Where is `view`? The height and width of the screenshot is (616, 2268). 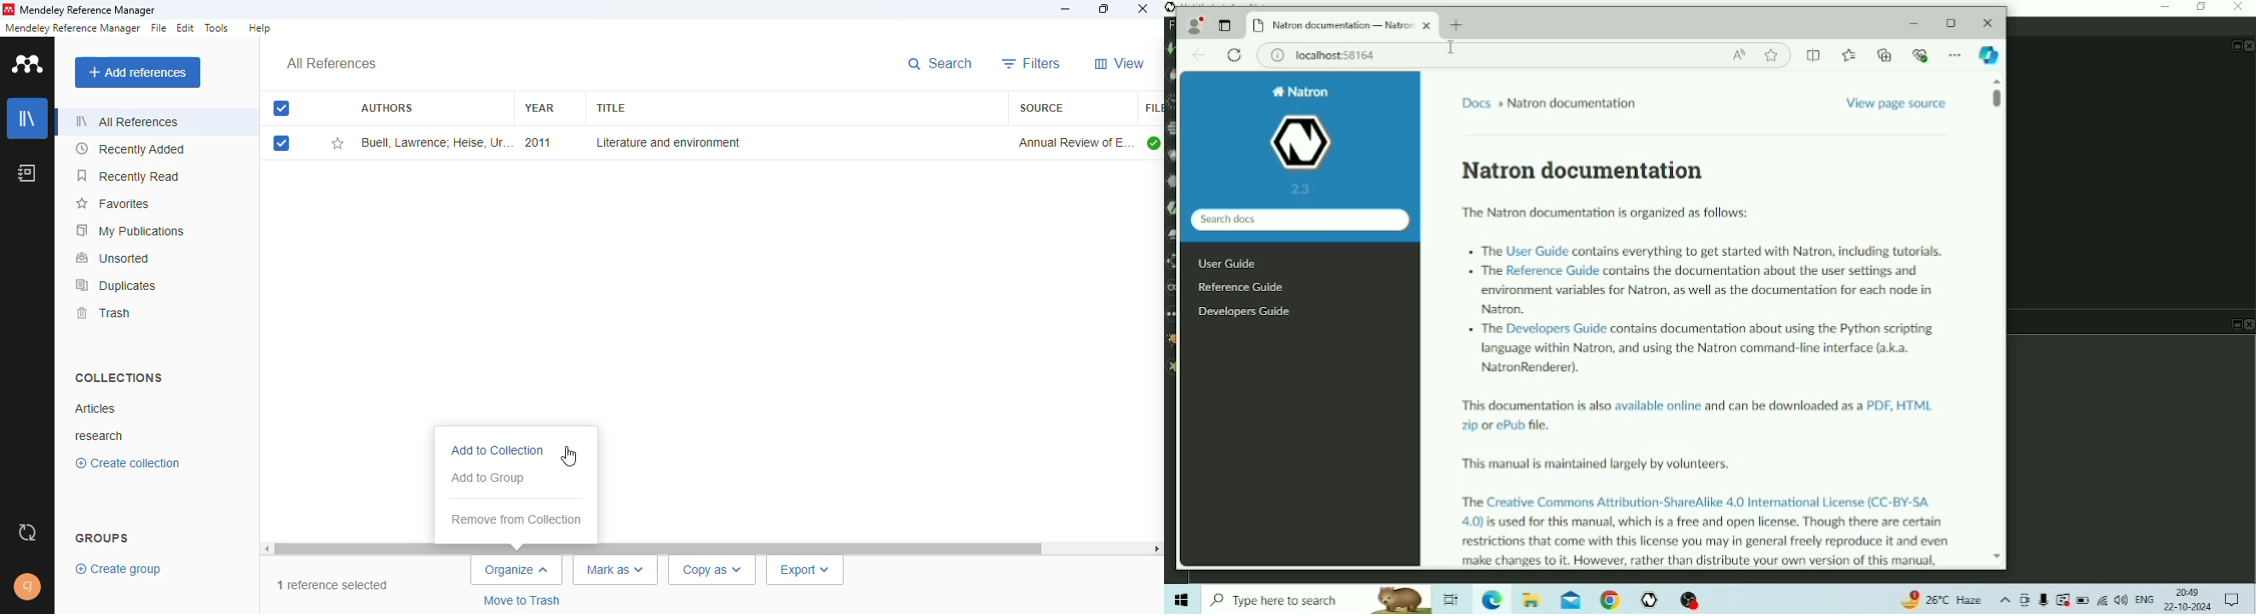
view is located at coordinates (1121, 63).